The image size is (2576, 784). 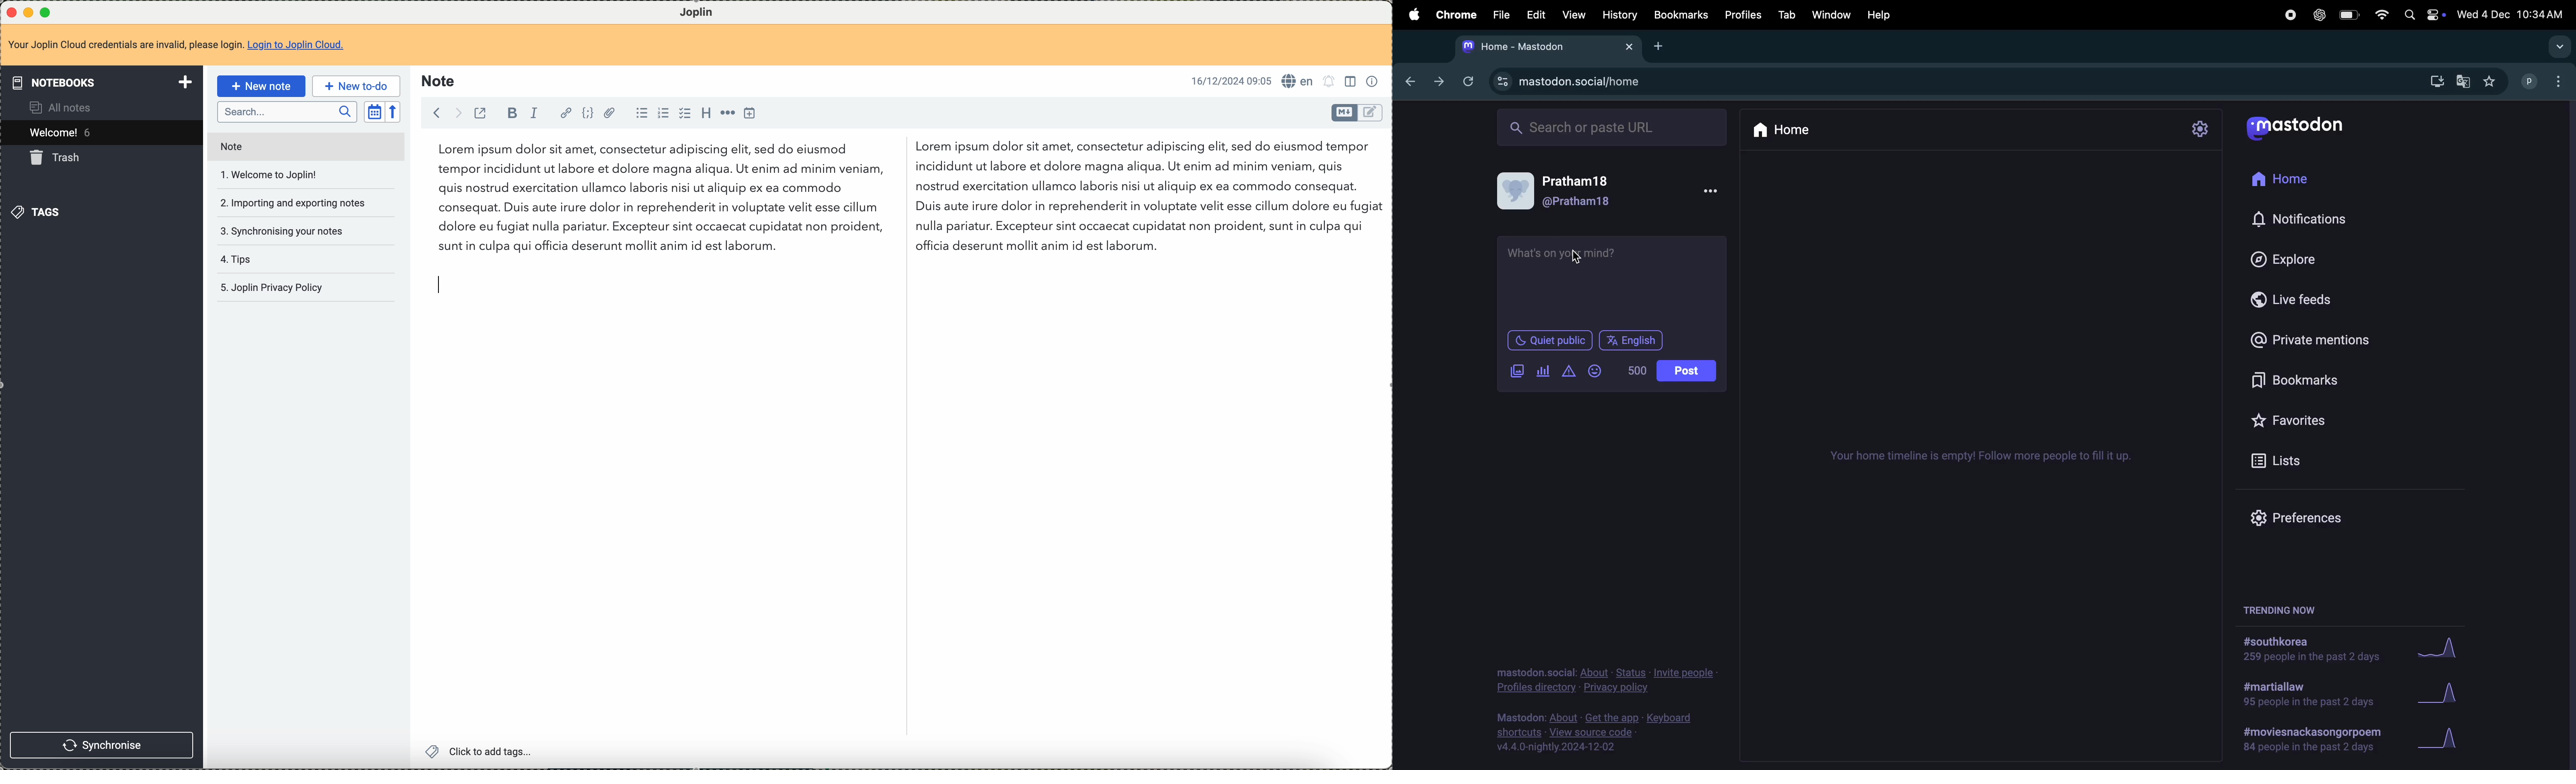 What do you see at coordinates (1300, 81) in the screenshot?
I see `en` at bounding box center [1300, 81].